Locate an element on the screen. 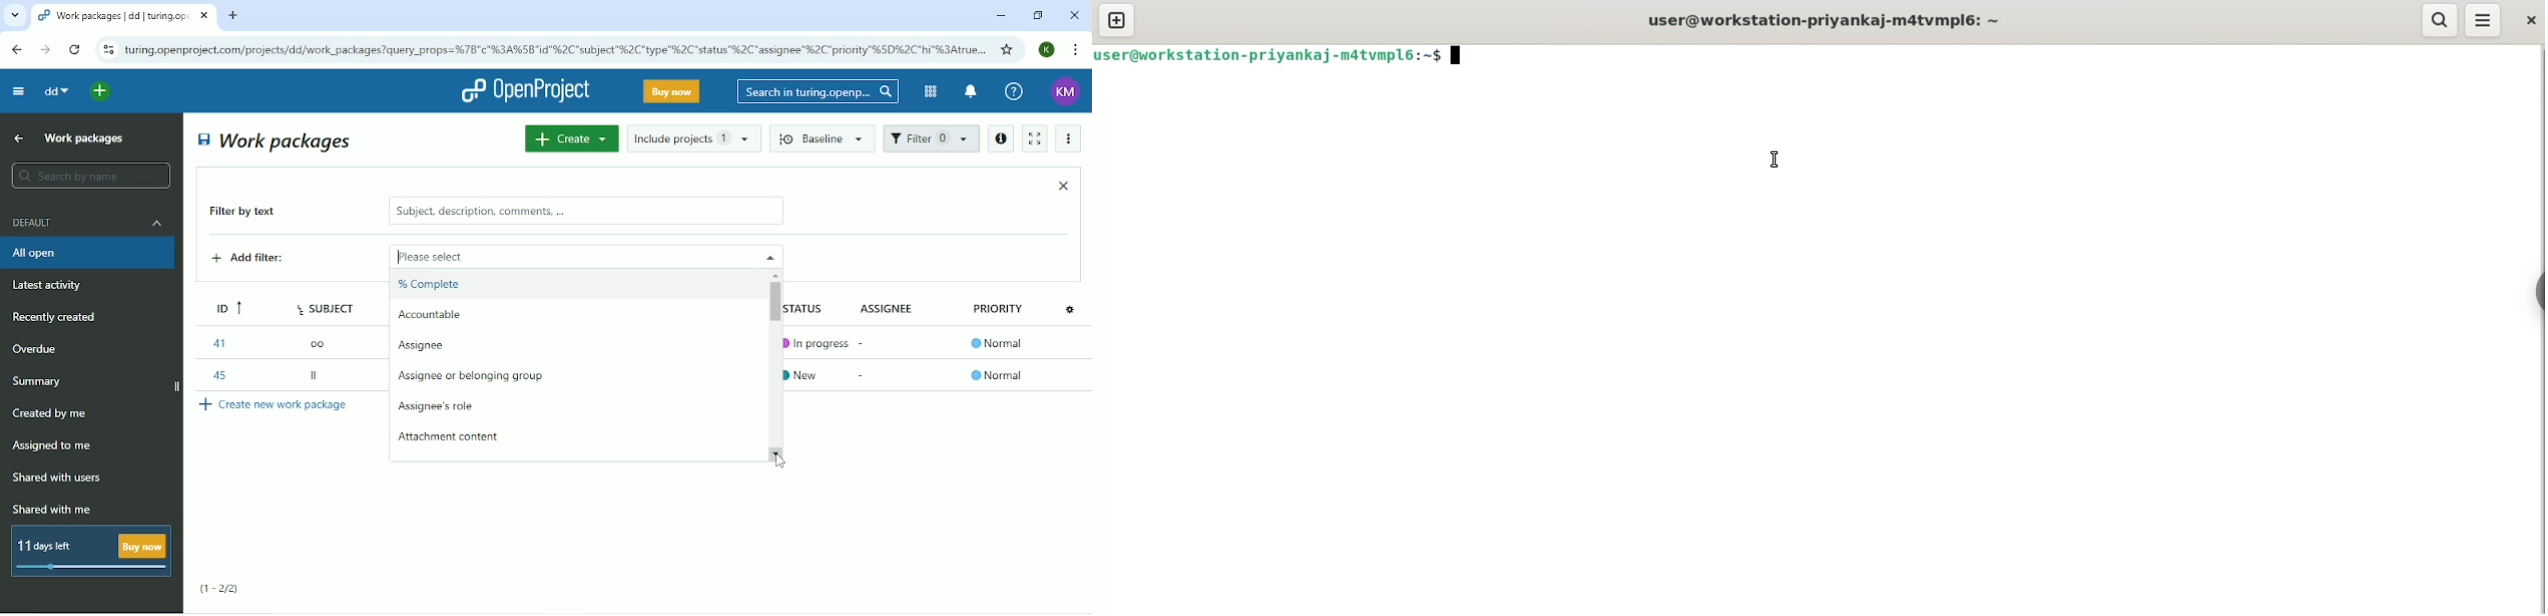 The width and height of the screenshot is (2548, 616). user@workstation-priyankaj-m4tvmpl6: ~$ is located at coordinates (1278, 54).